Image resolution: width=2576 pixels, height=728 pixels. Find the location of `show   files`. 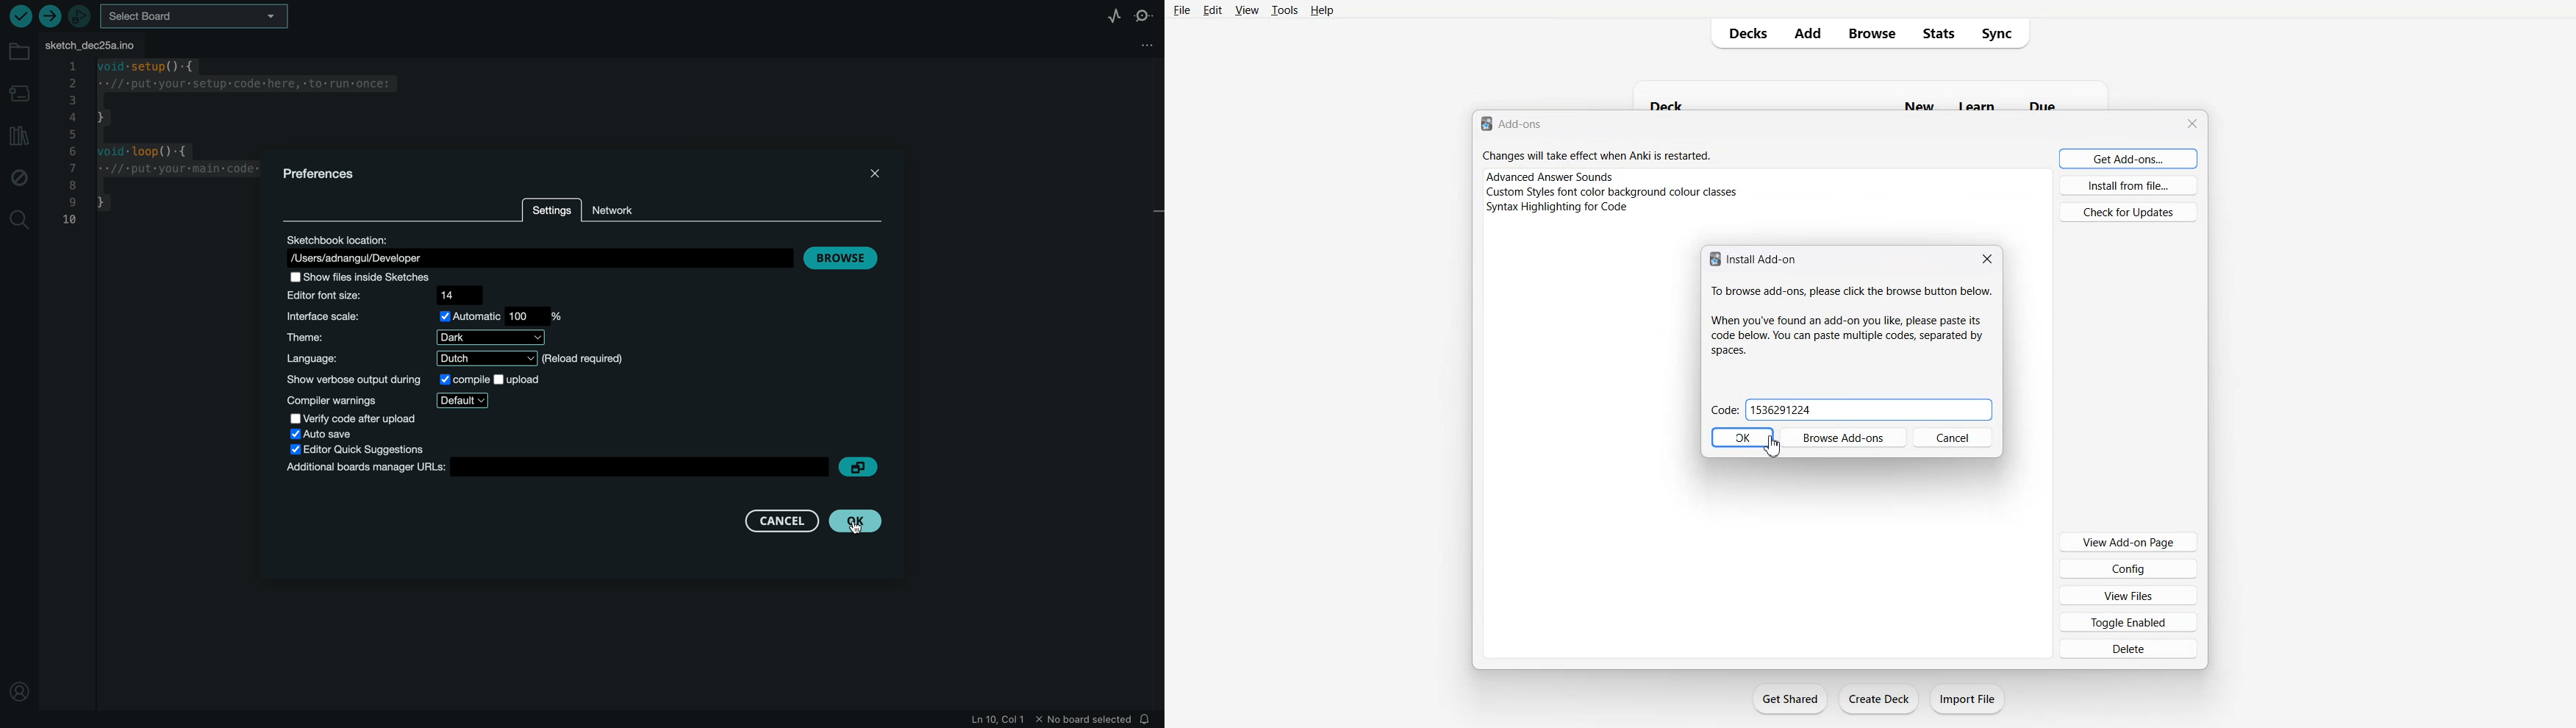

show   files is located at coordinates (368, 277).